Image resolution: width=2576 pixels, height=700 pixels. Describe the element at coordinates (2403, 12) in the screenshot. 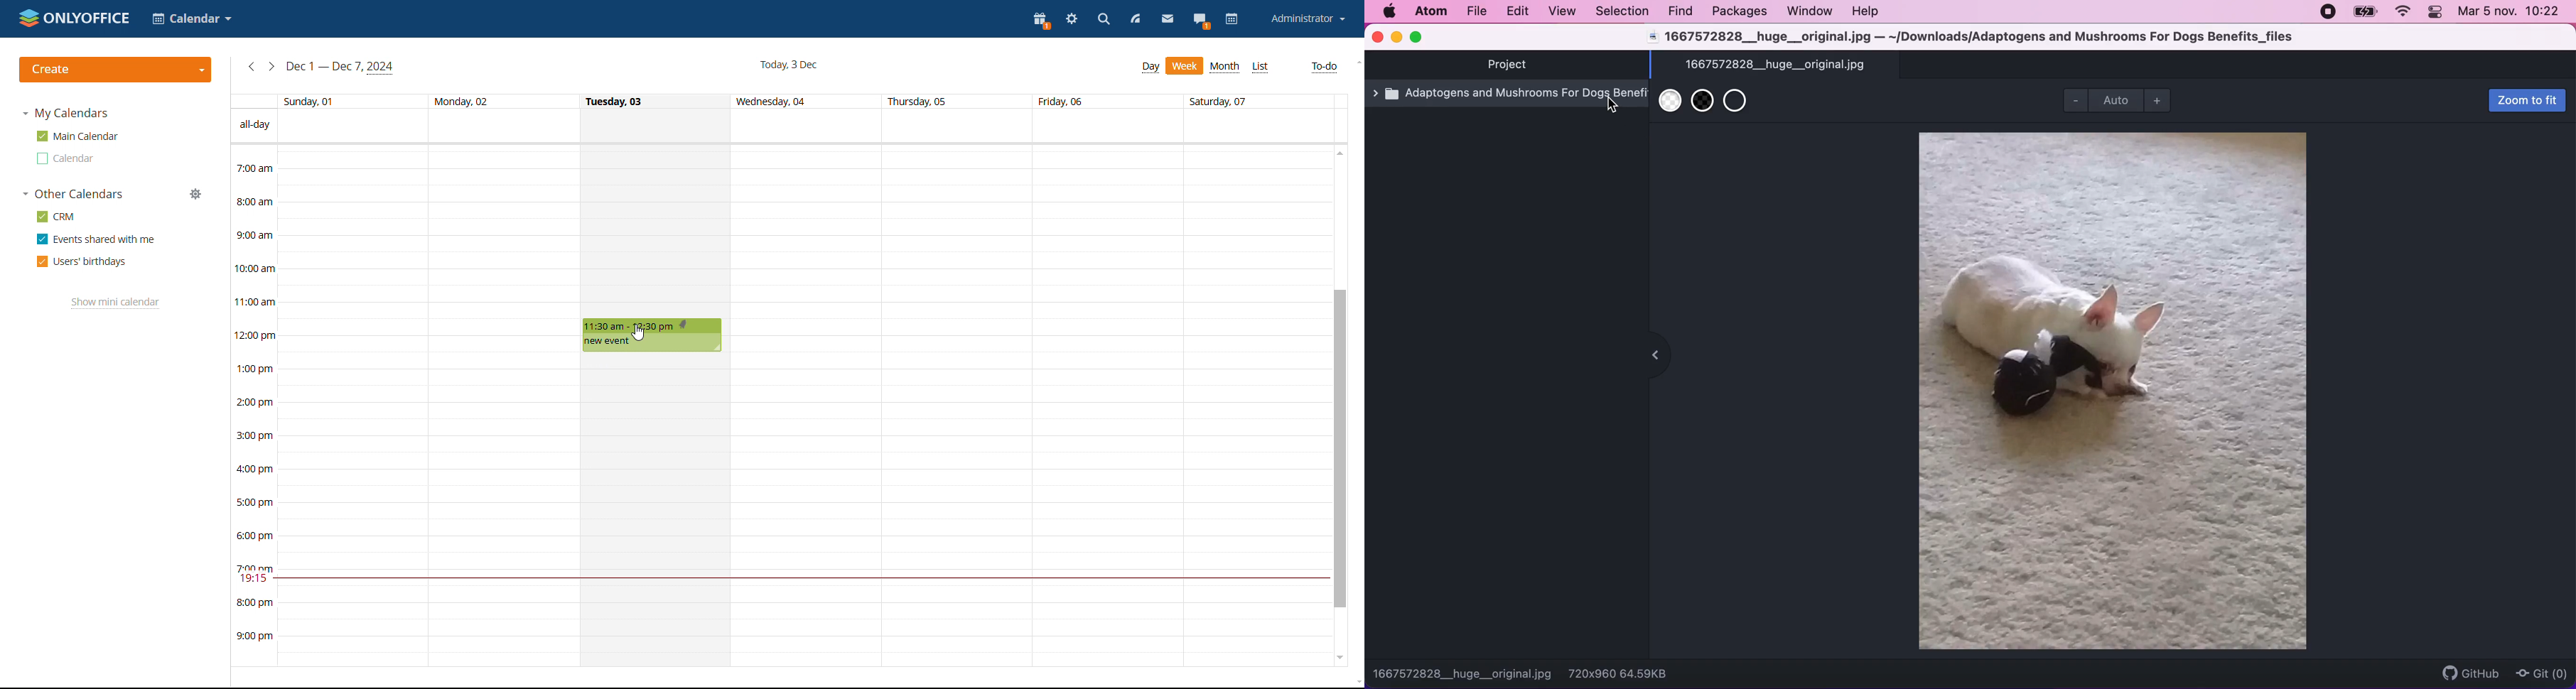

I see `wifi` at that location.